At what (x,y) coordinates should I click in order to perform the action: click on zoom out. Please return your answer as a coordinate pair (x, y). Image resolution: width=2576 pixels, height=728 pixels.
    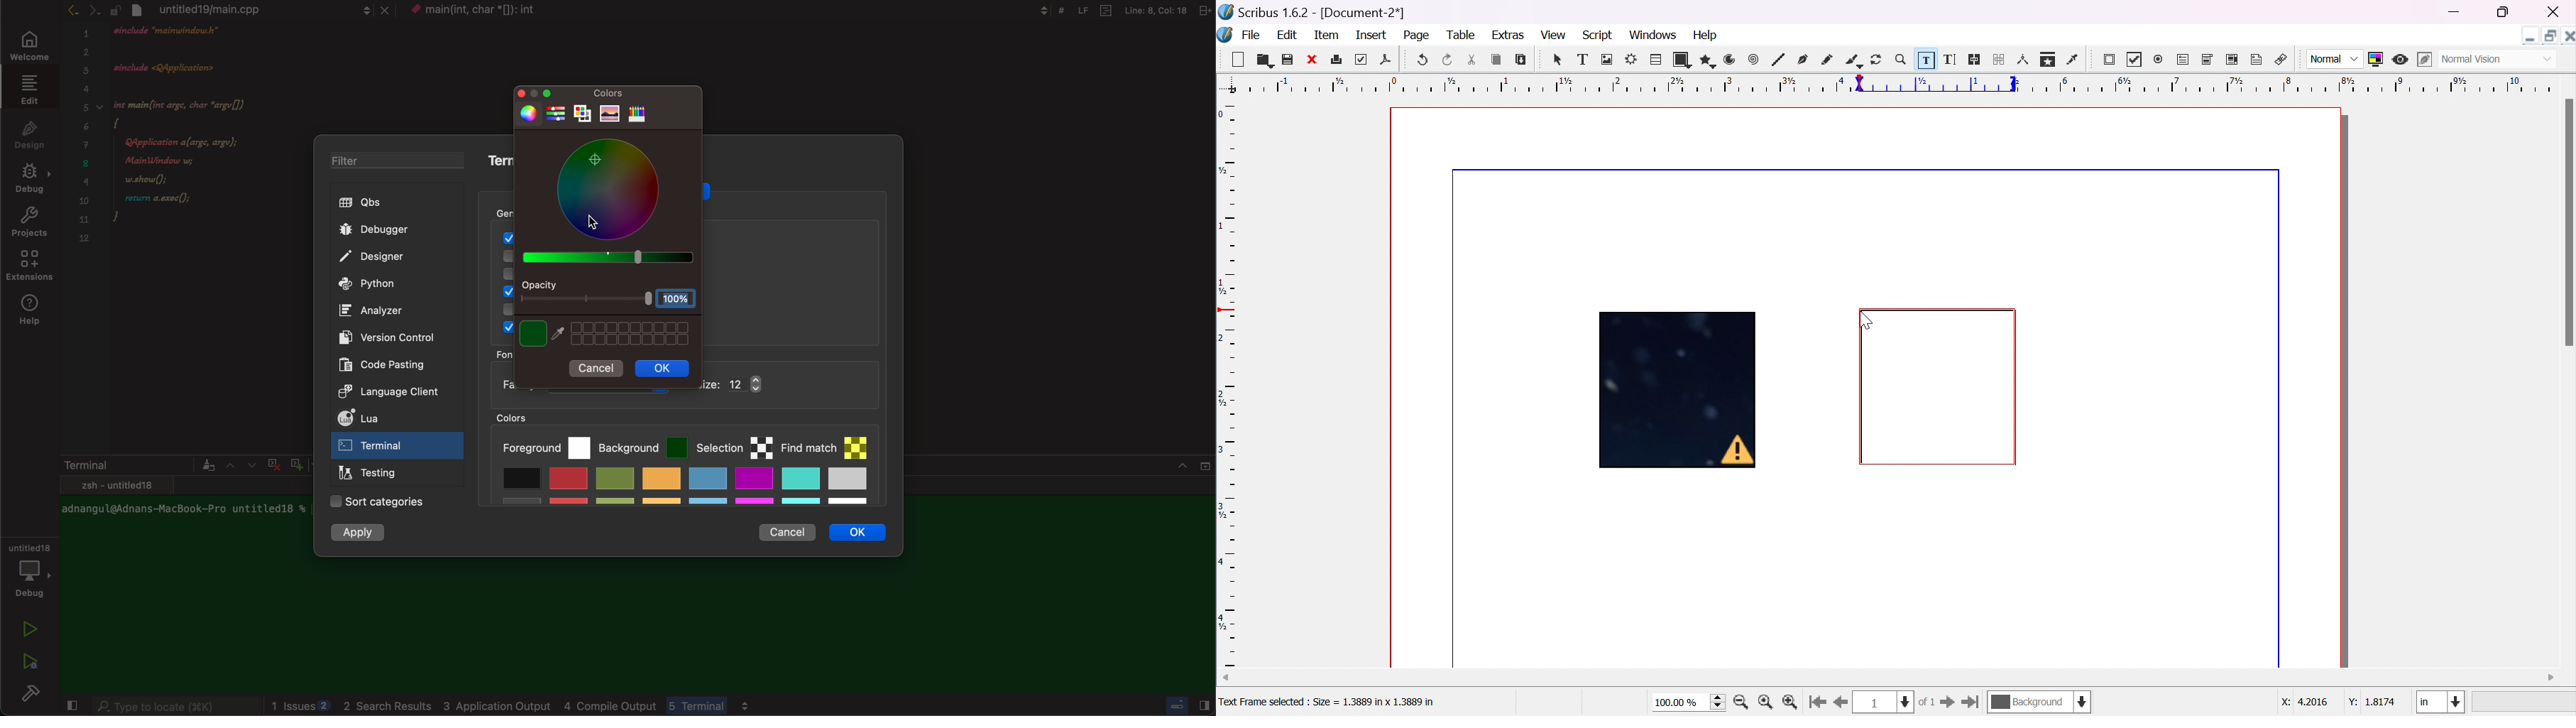
    Looking at the image, I should click on (1792, 703).